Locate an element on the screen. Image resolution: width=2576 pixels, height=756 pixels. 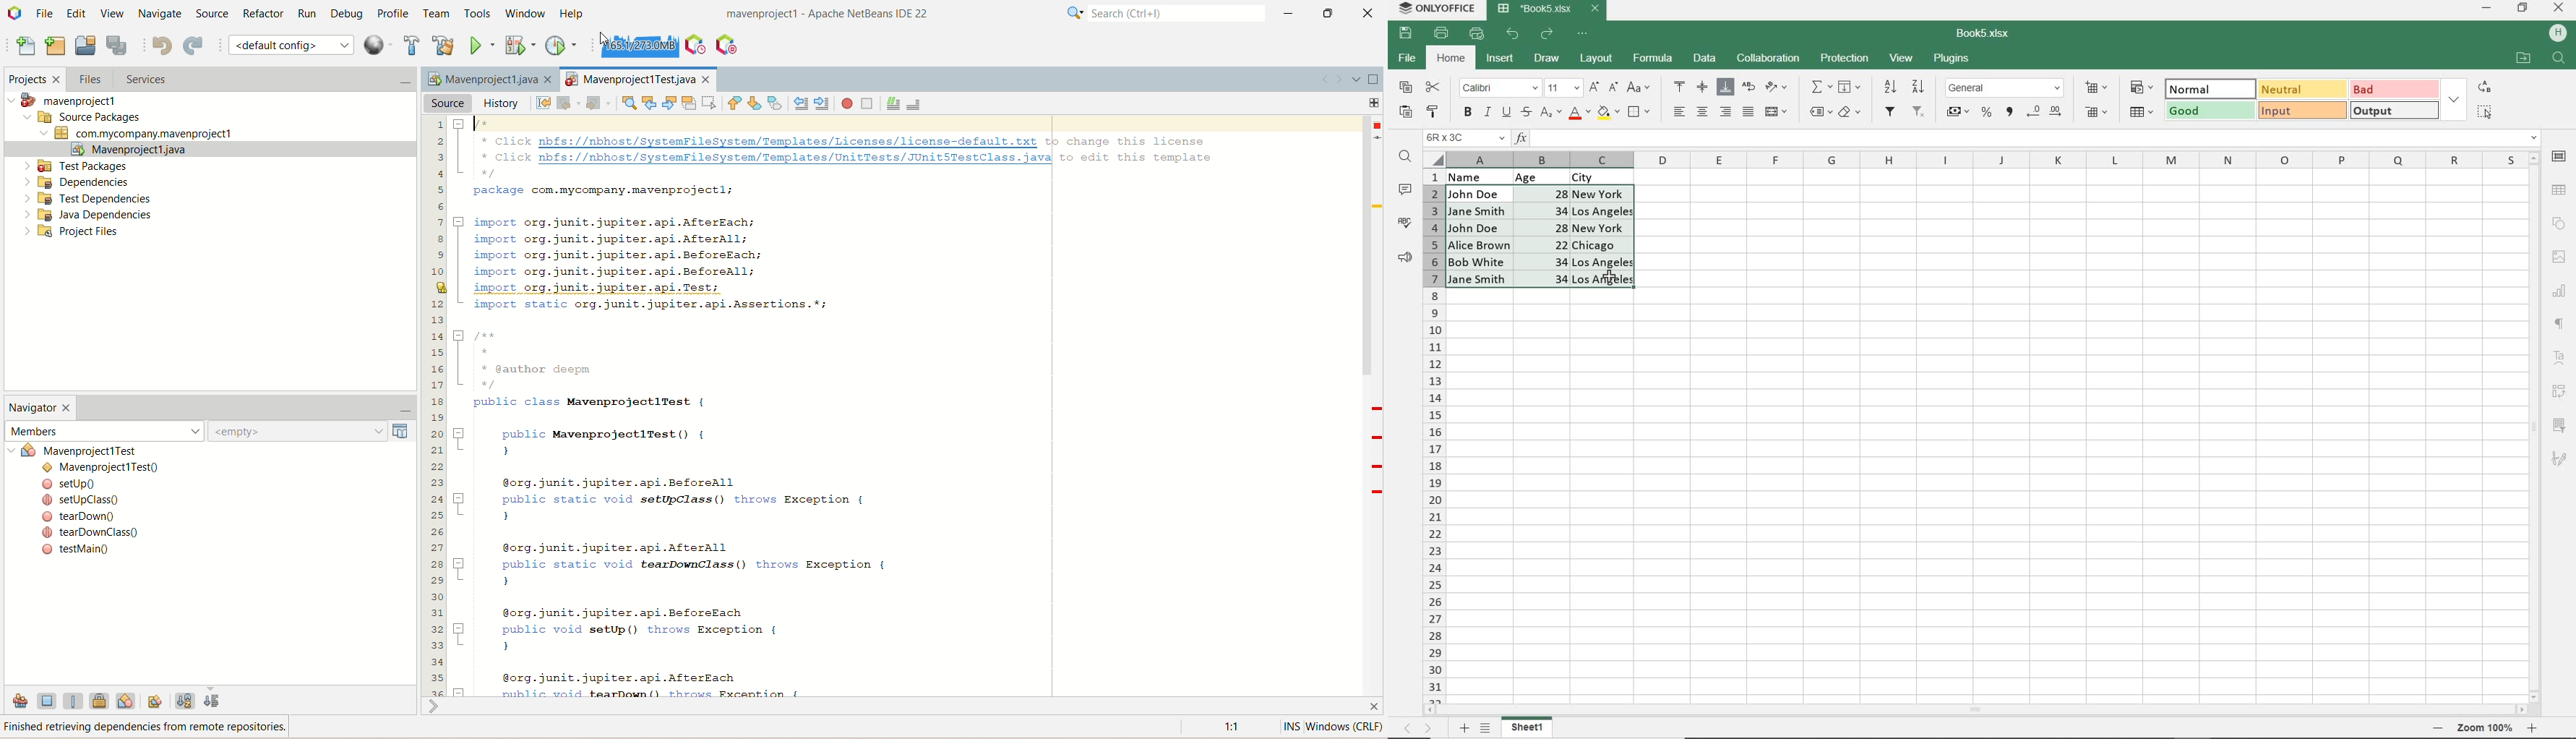
start macro recording is located at coordinates (848, 103).